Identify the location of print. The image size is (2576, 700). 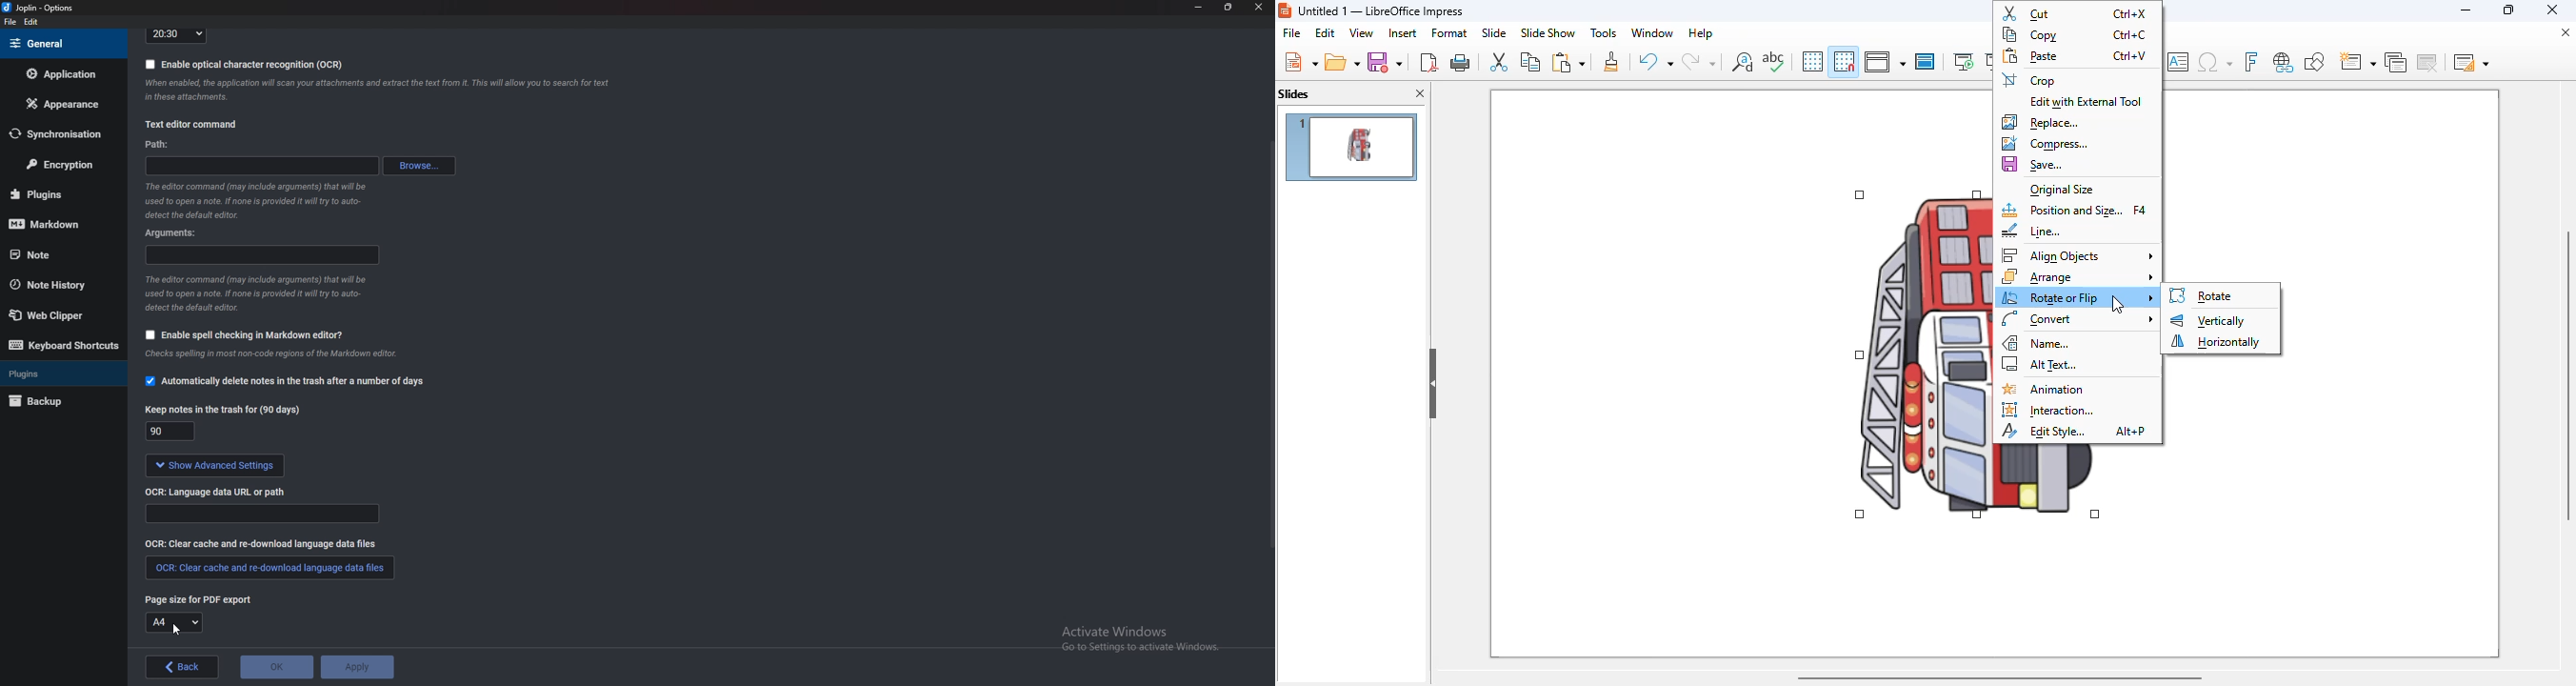
(1462, 63).